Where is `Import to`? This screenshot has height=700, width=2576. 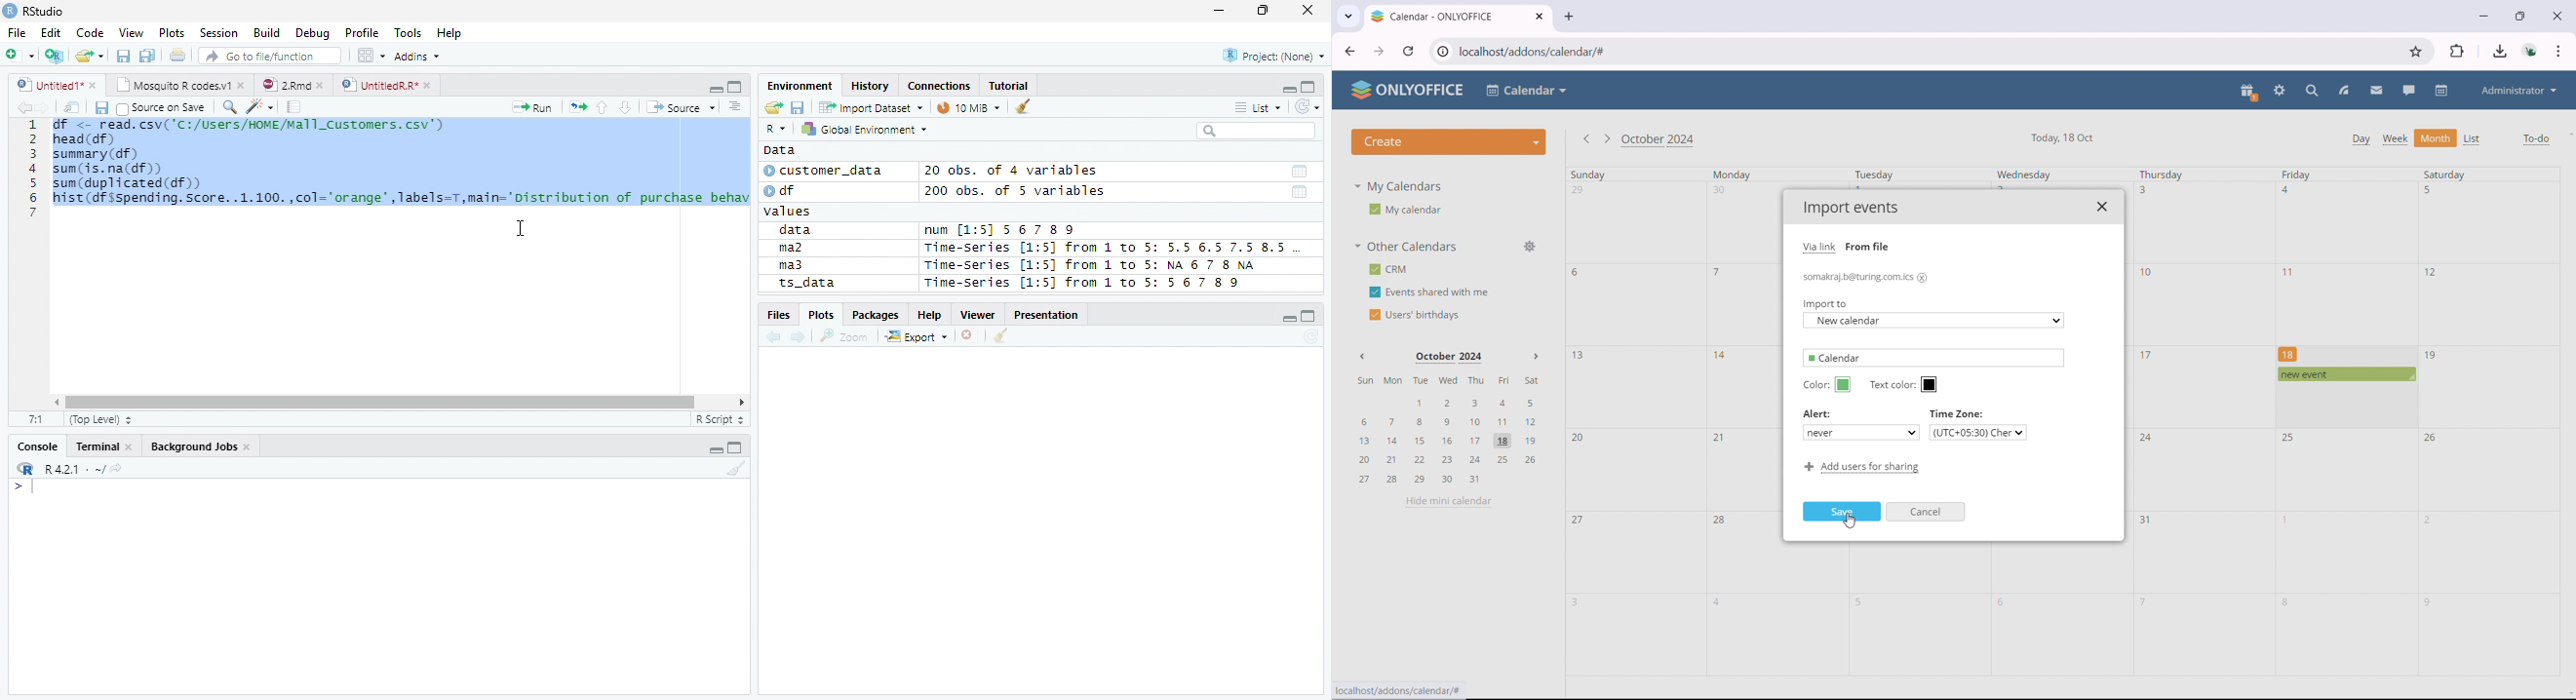 Import to is located at coordinates (1826, 305).